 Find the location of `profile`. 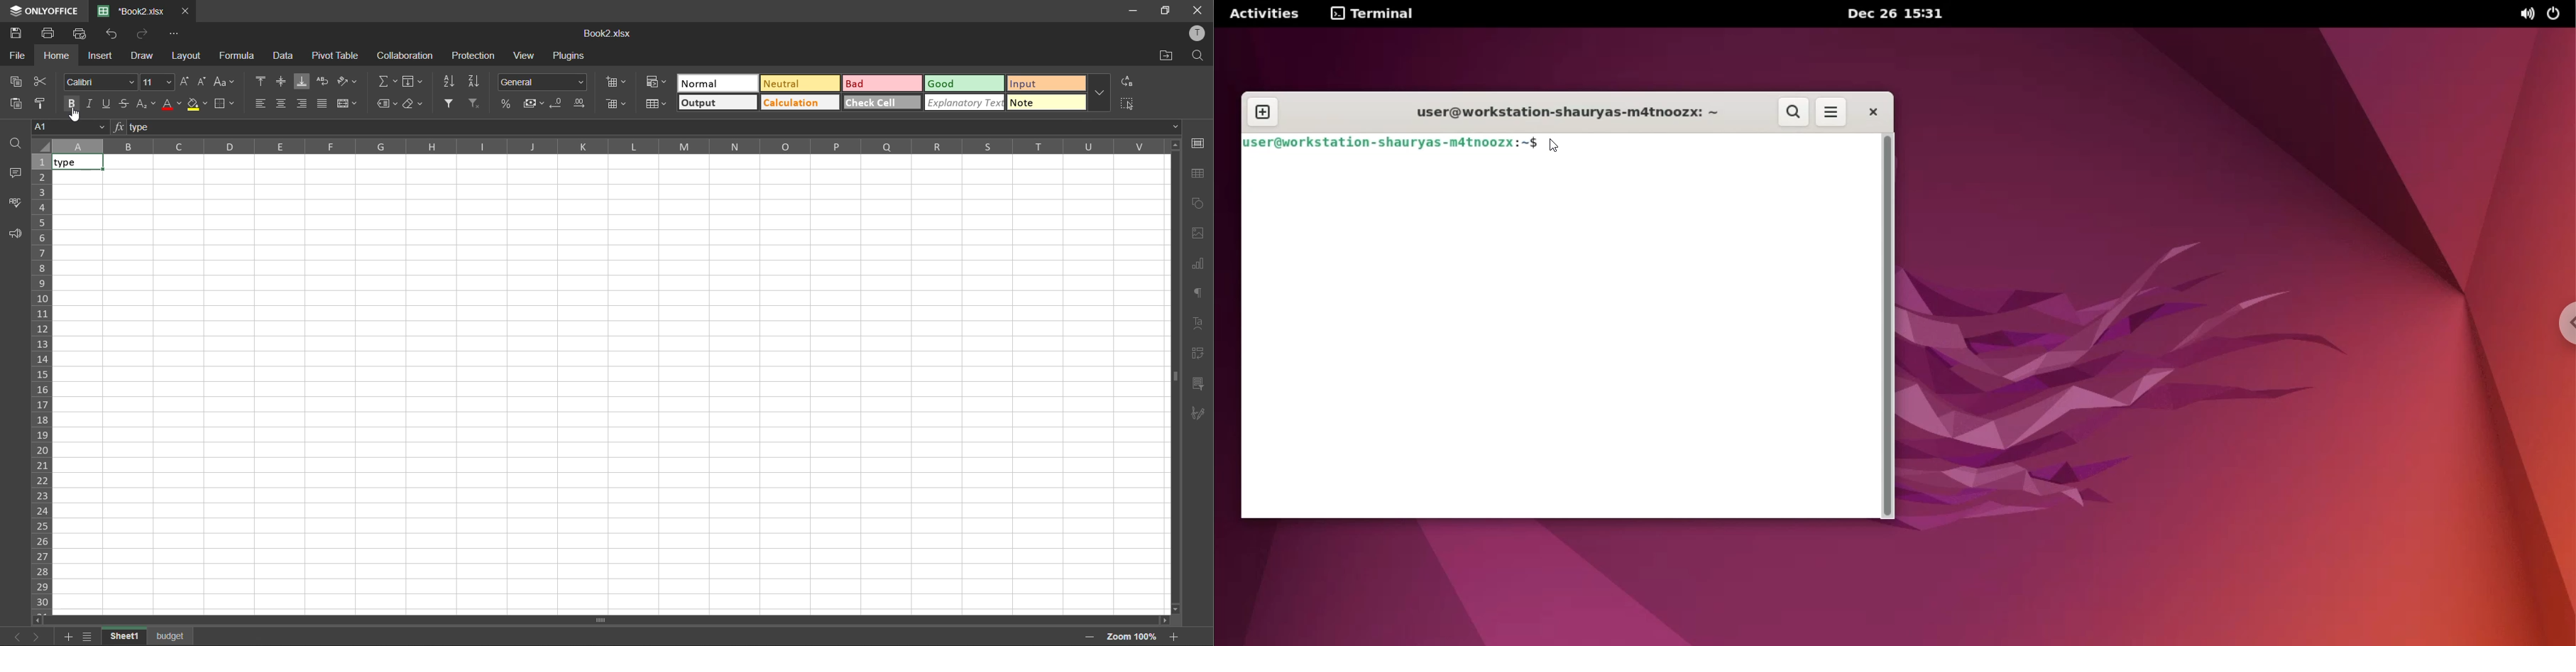

profile is located at coordinates (1202, 34).